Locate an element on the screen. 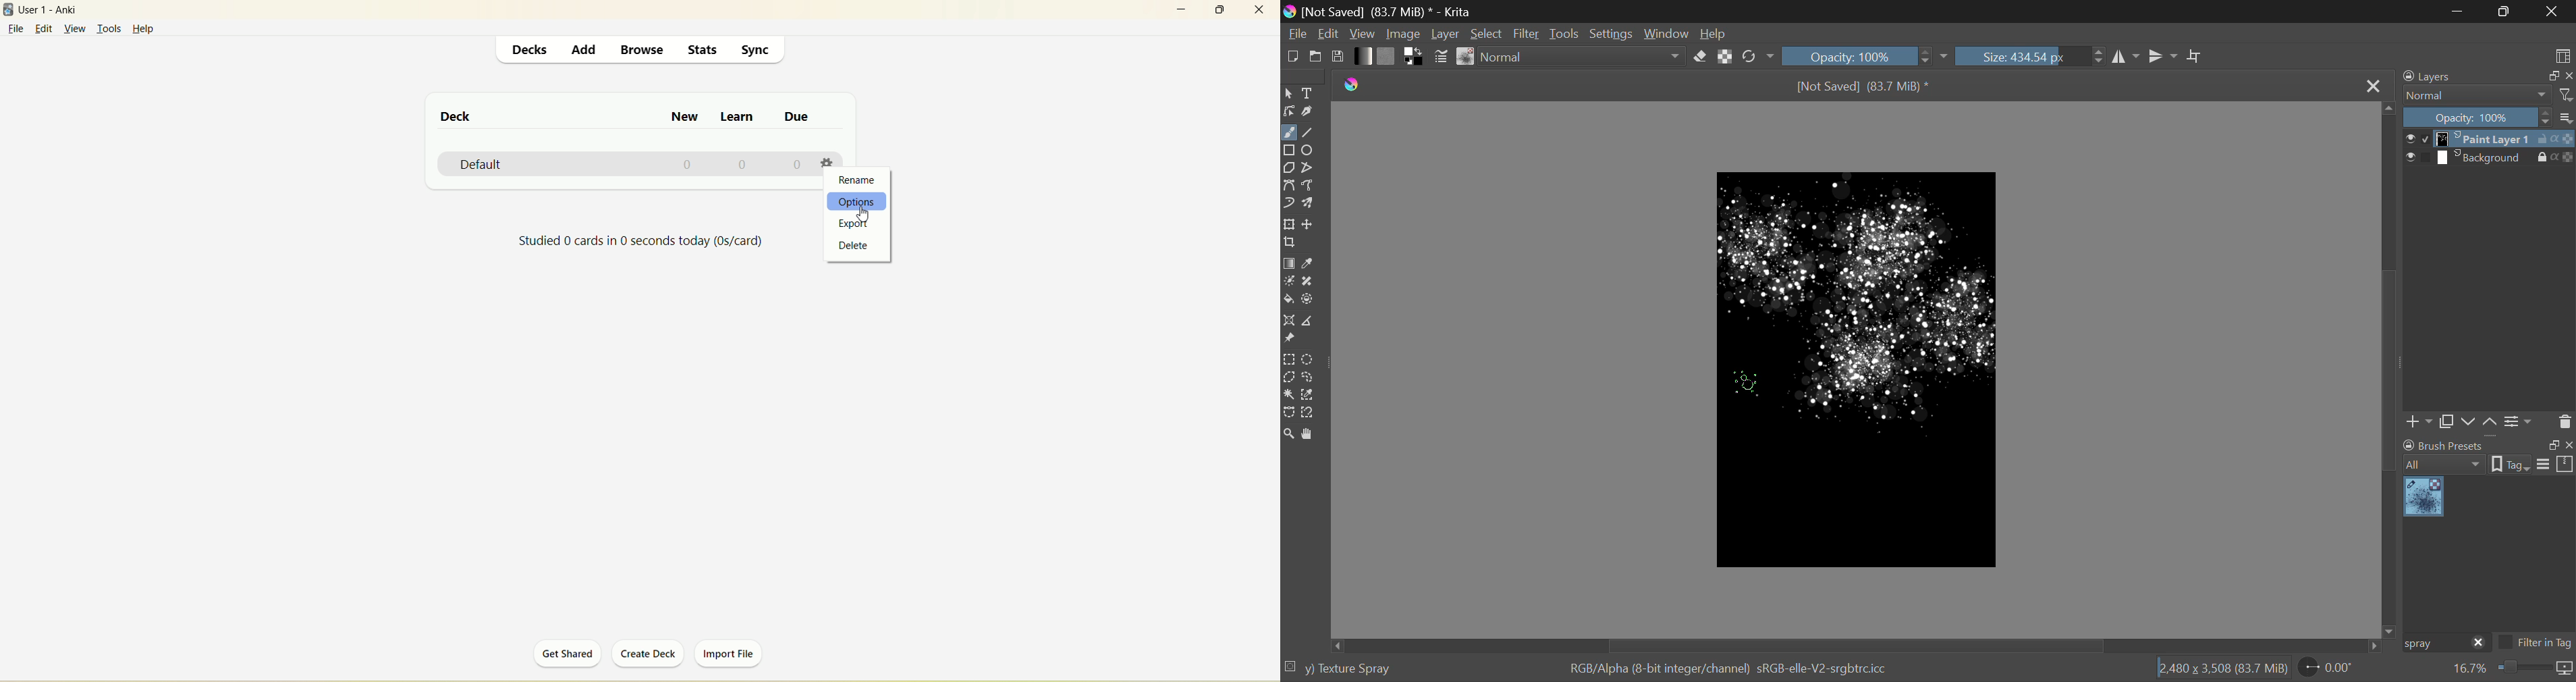 This screenshot has width=2576, height=700. actions is located at coordinates (2556, 157).